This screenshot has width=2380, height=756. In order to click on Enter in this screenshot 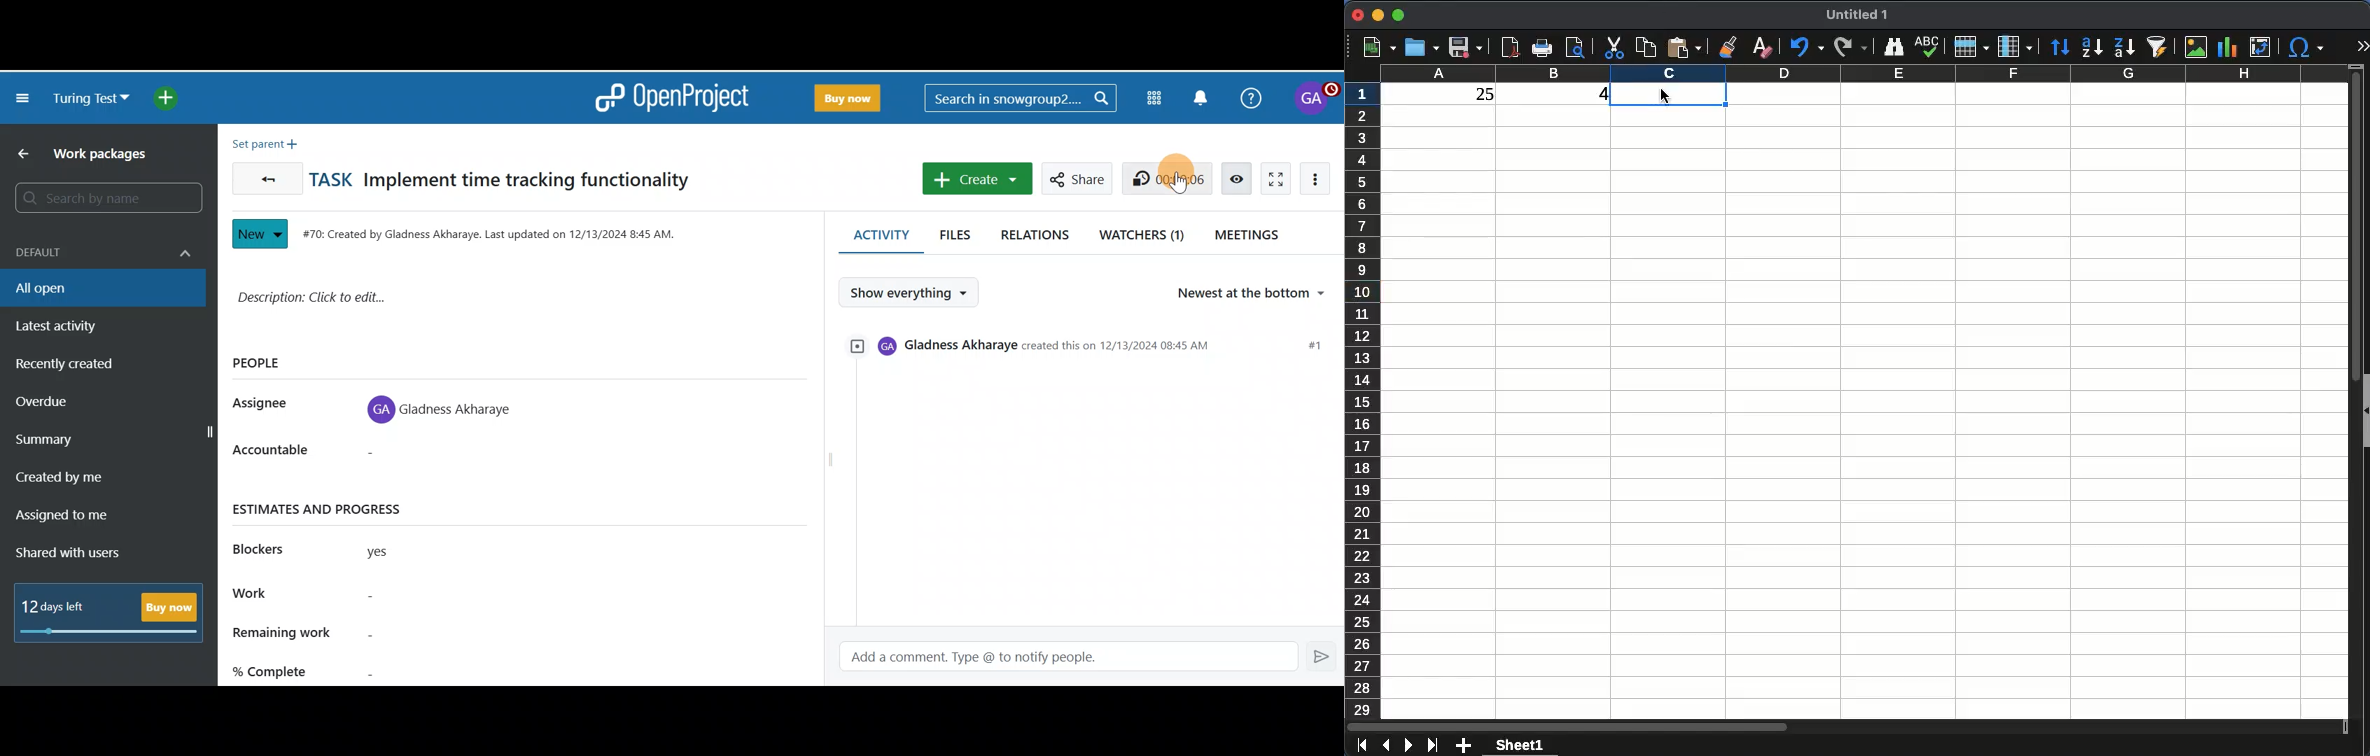, I will do `click(1323, 655)`.